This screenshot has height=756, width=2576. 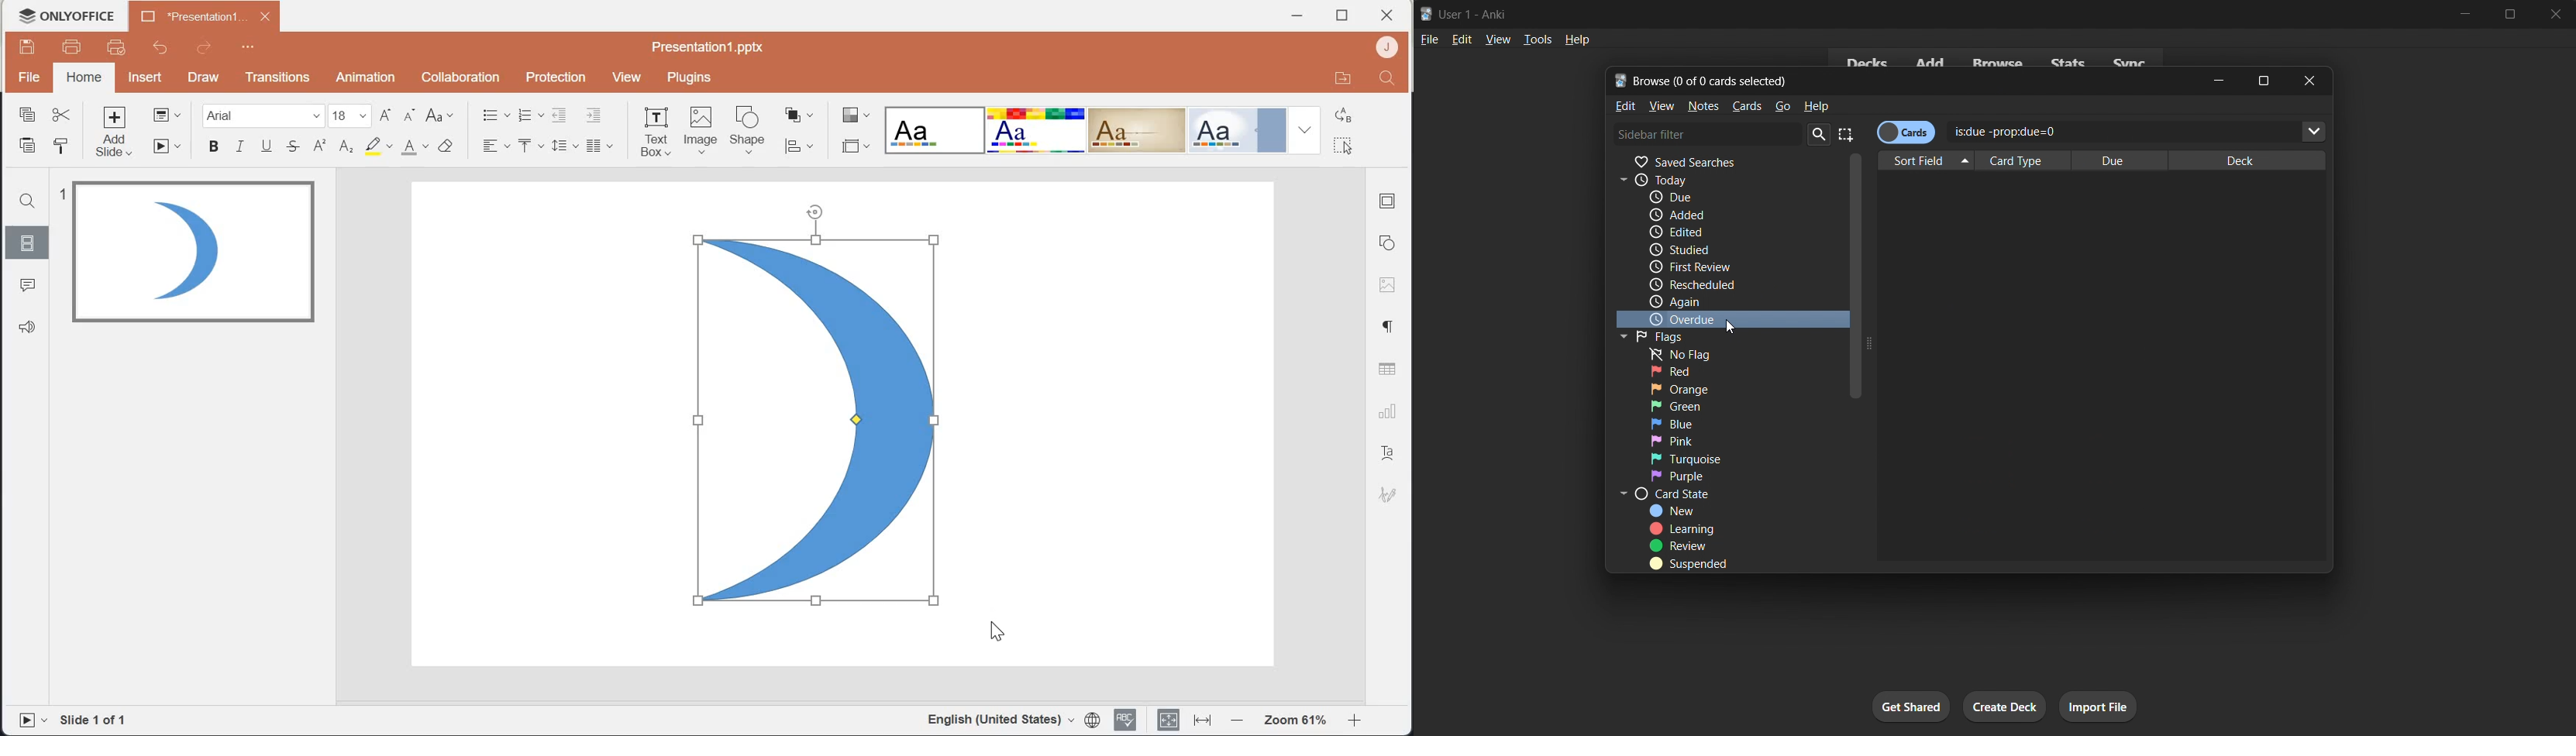 What do you see at coordinates (1350, 143) in the screenshot?
I see `Select all` at bounding box center [1350, 143].